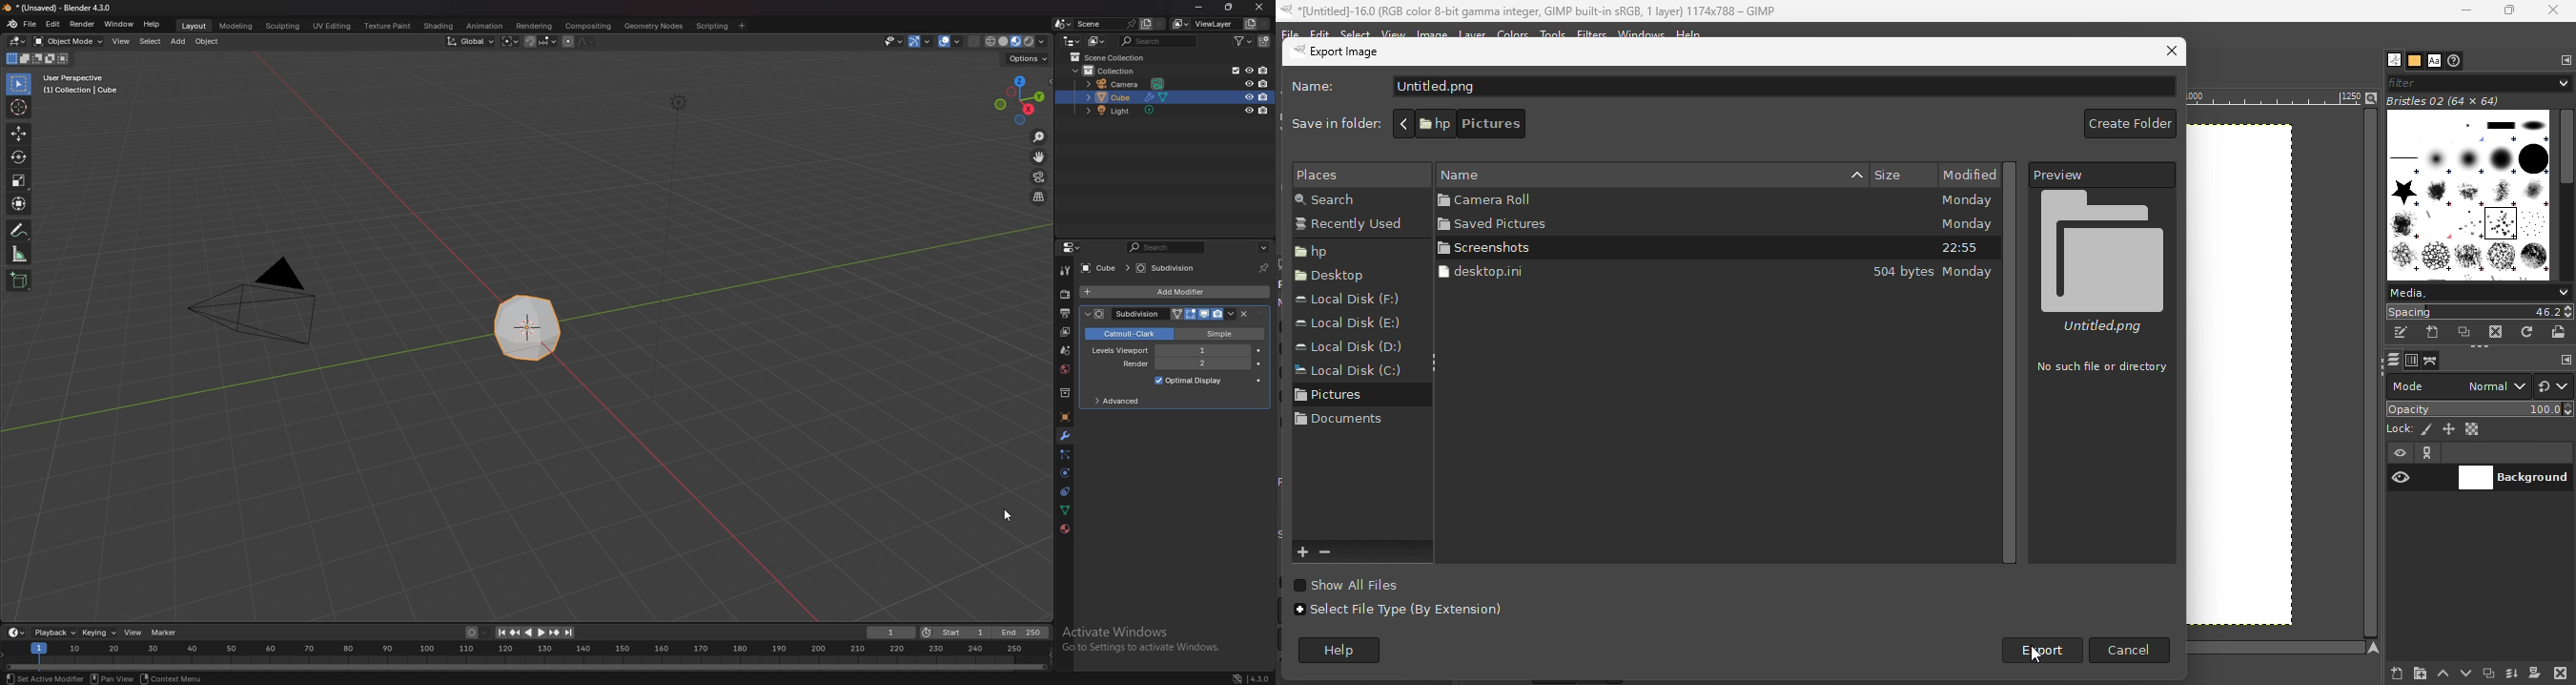  I want to click on visibility, so click(2401, 478).